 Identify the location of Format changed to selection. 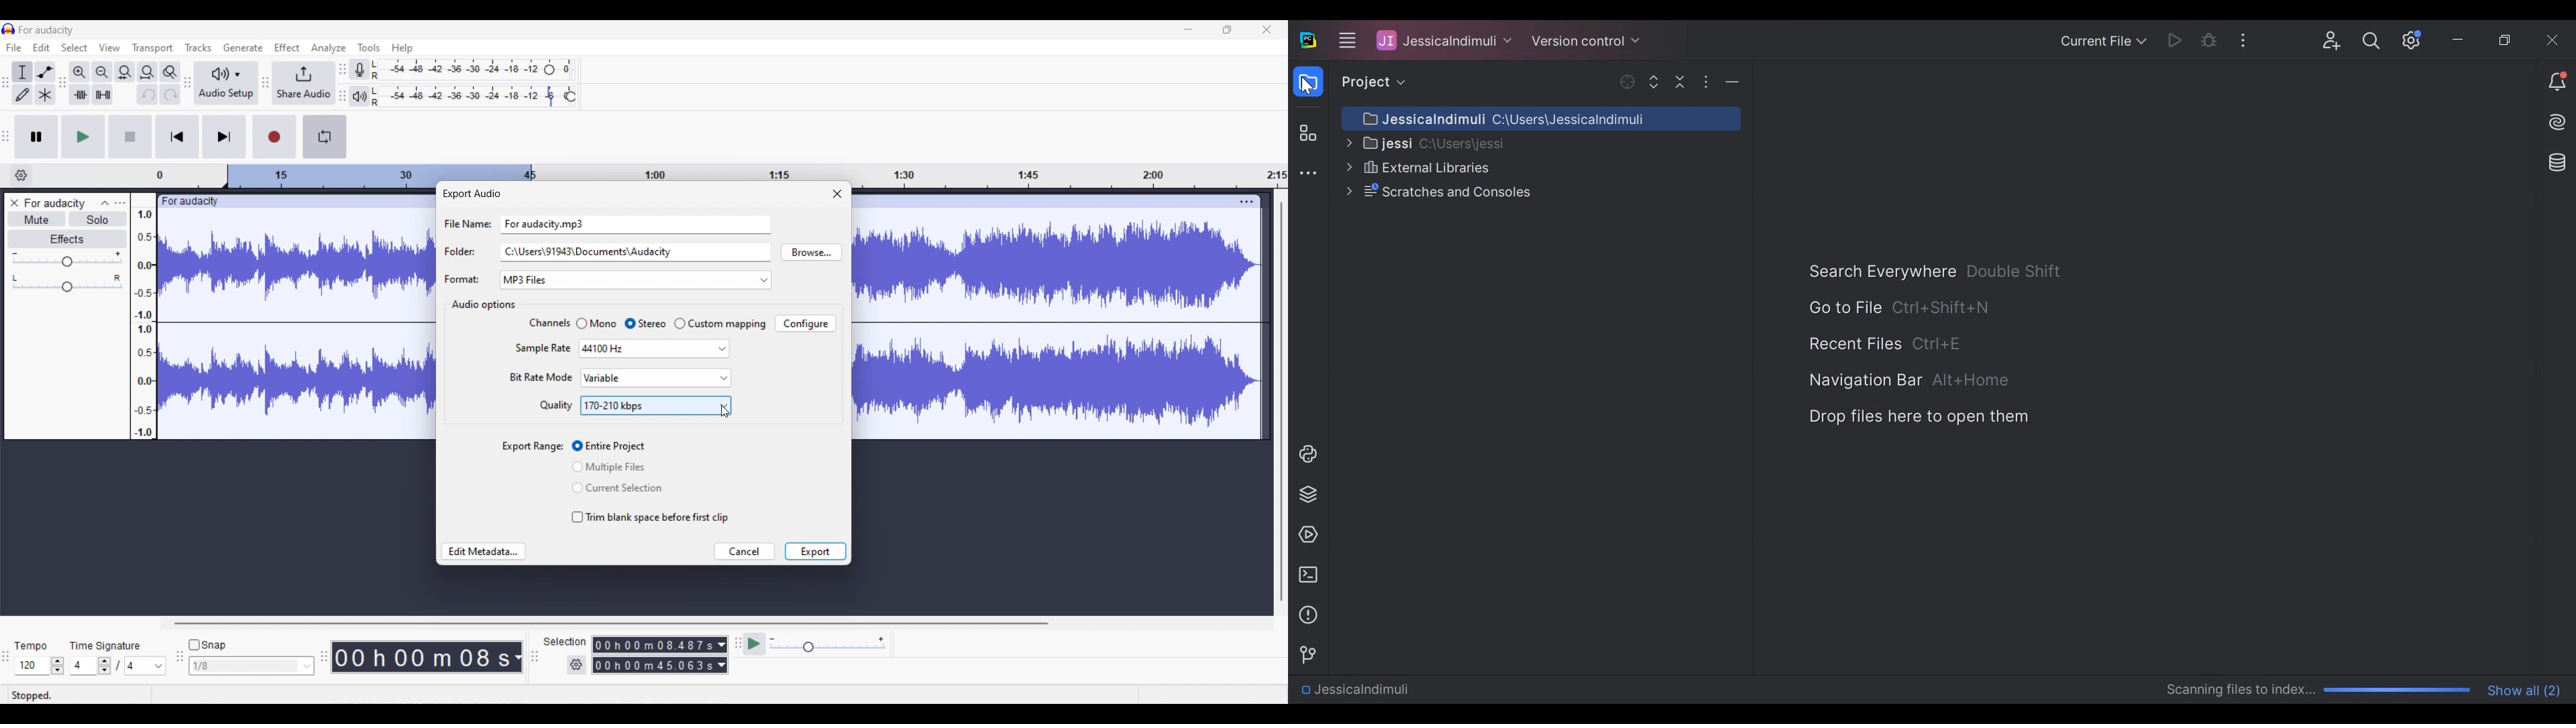
(527, 280).